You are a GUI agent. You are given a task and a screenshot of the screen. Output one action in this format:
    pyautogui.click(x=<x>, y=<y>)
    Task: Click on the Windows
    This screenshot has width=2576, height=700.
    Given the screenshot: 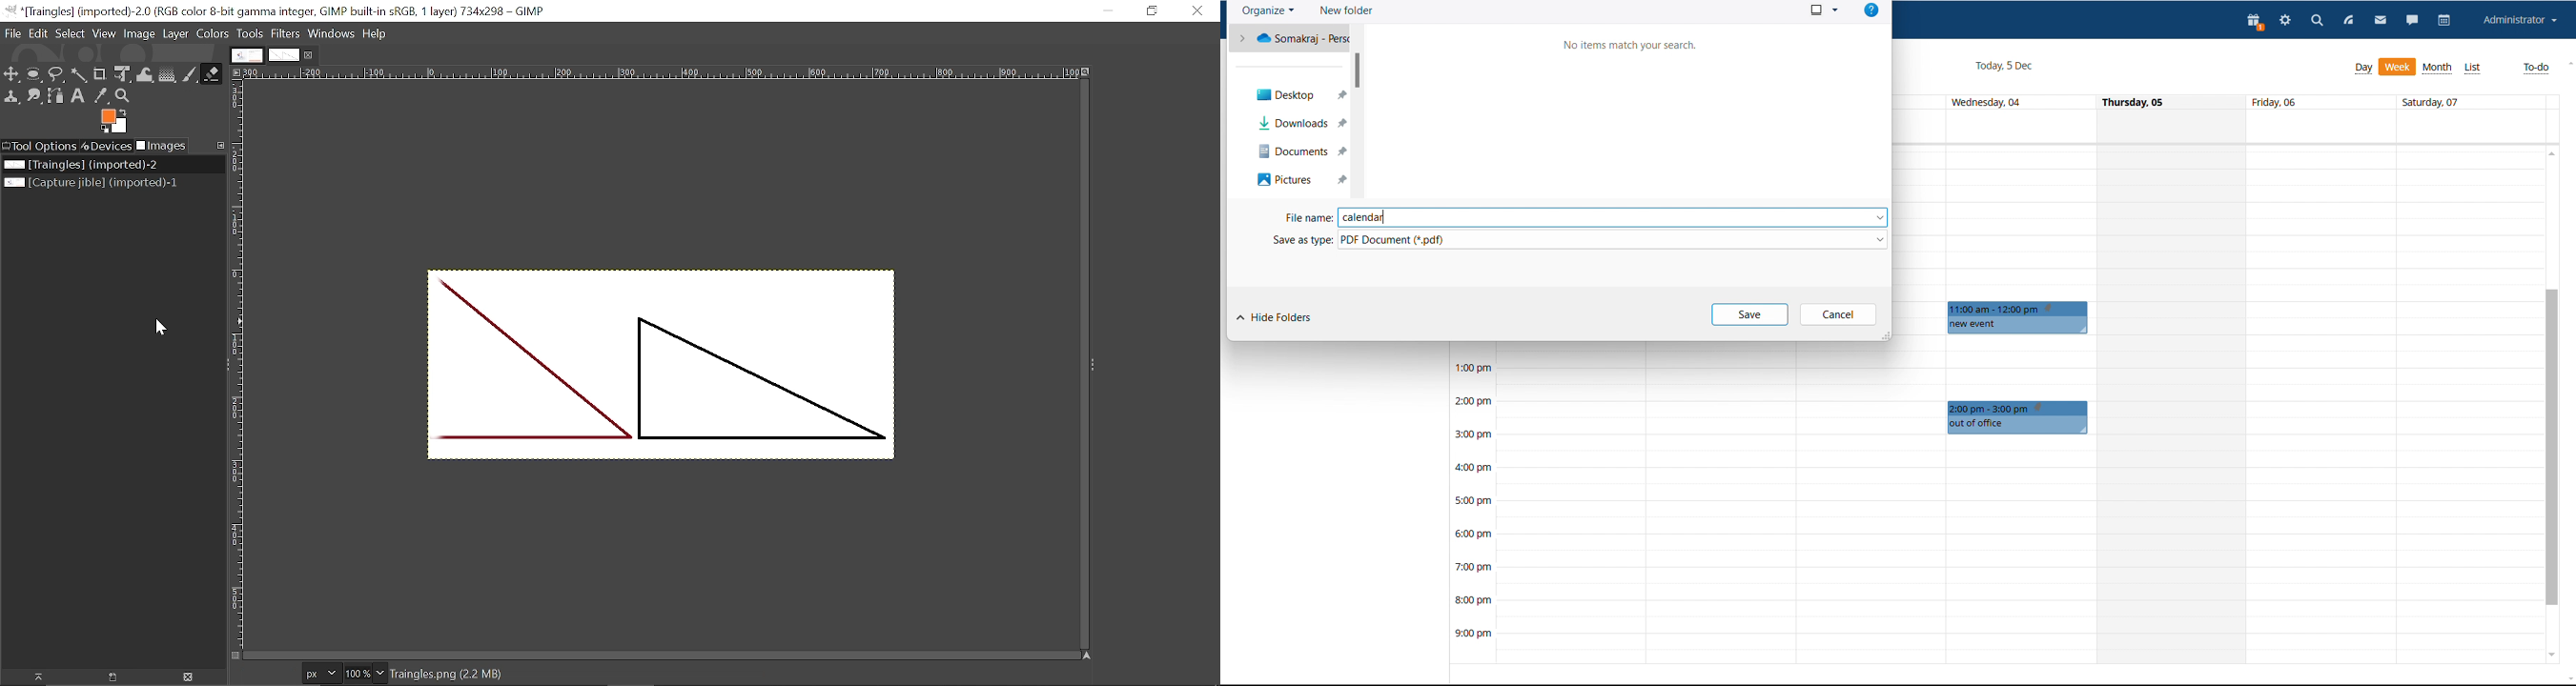 What is the action you would take?
    pyautogui.click(x=331, y=33)
    